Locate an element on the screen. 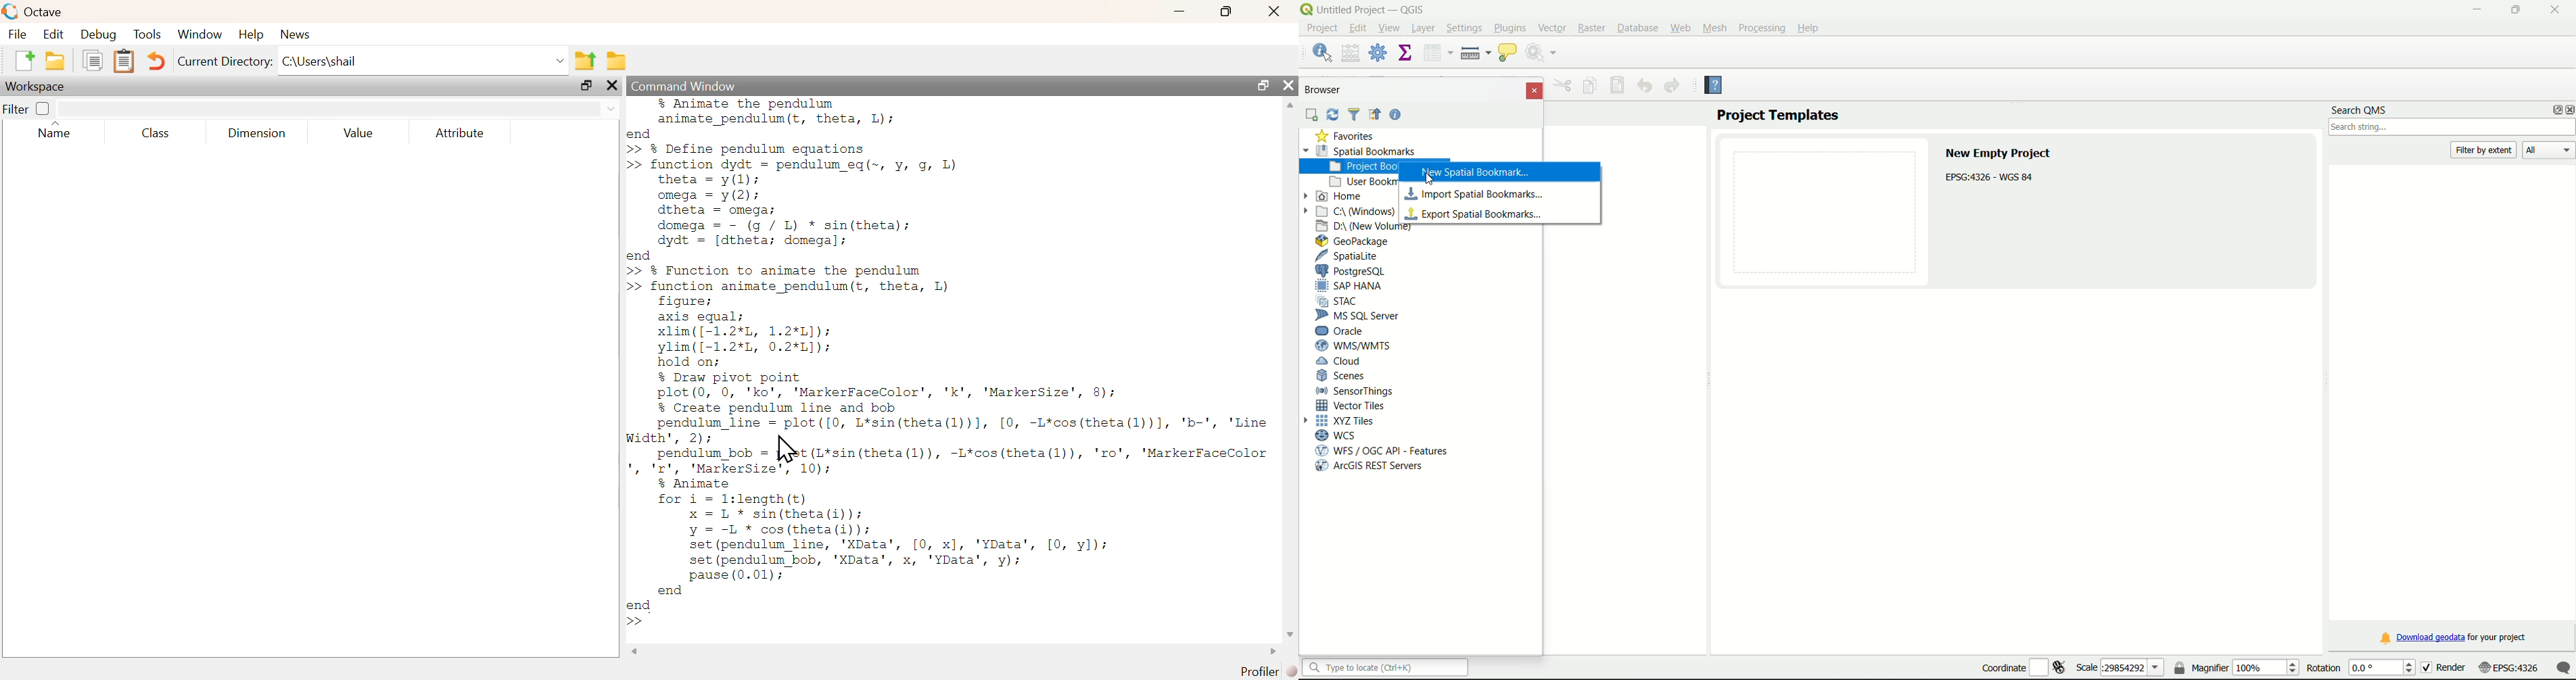 Image resolution: width=2576 pixels, height=700 pixels. Scroll down is located at coordinates (1288, 635).